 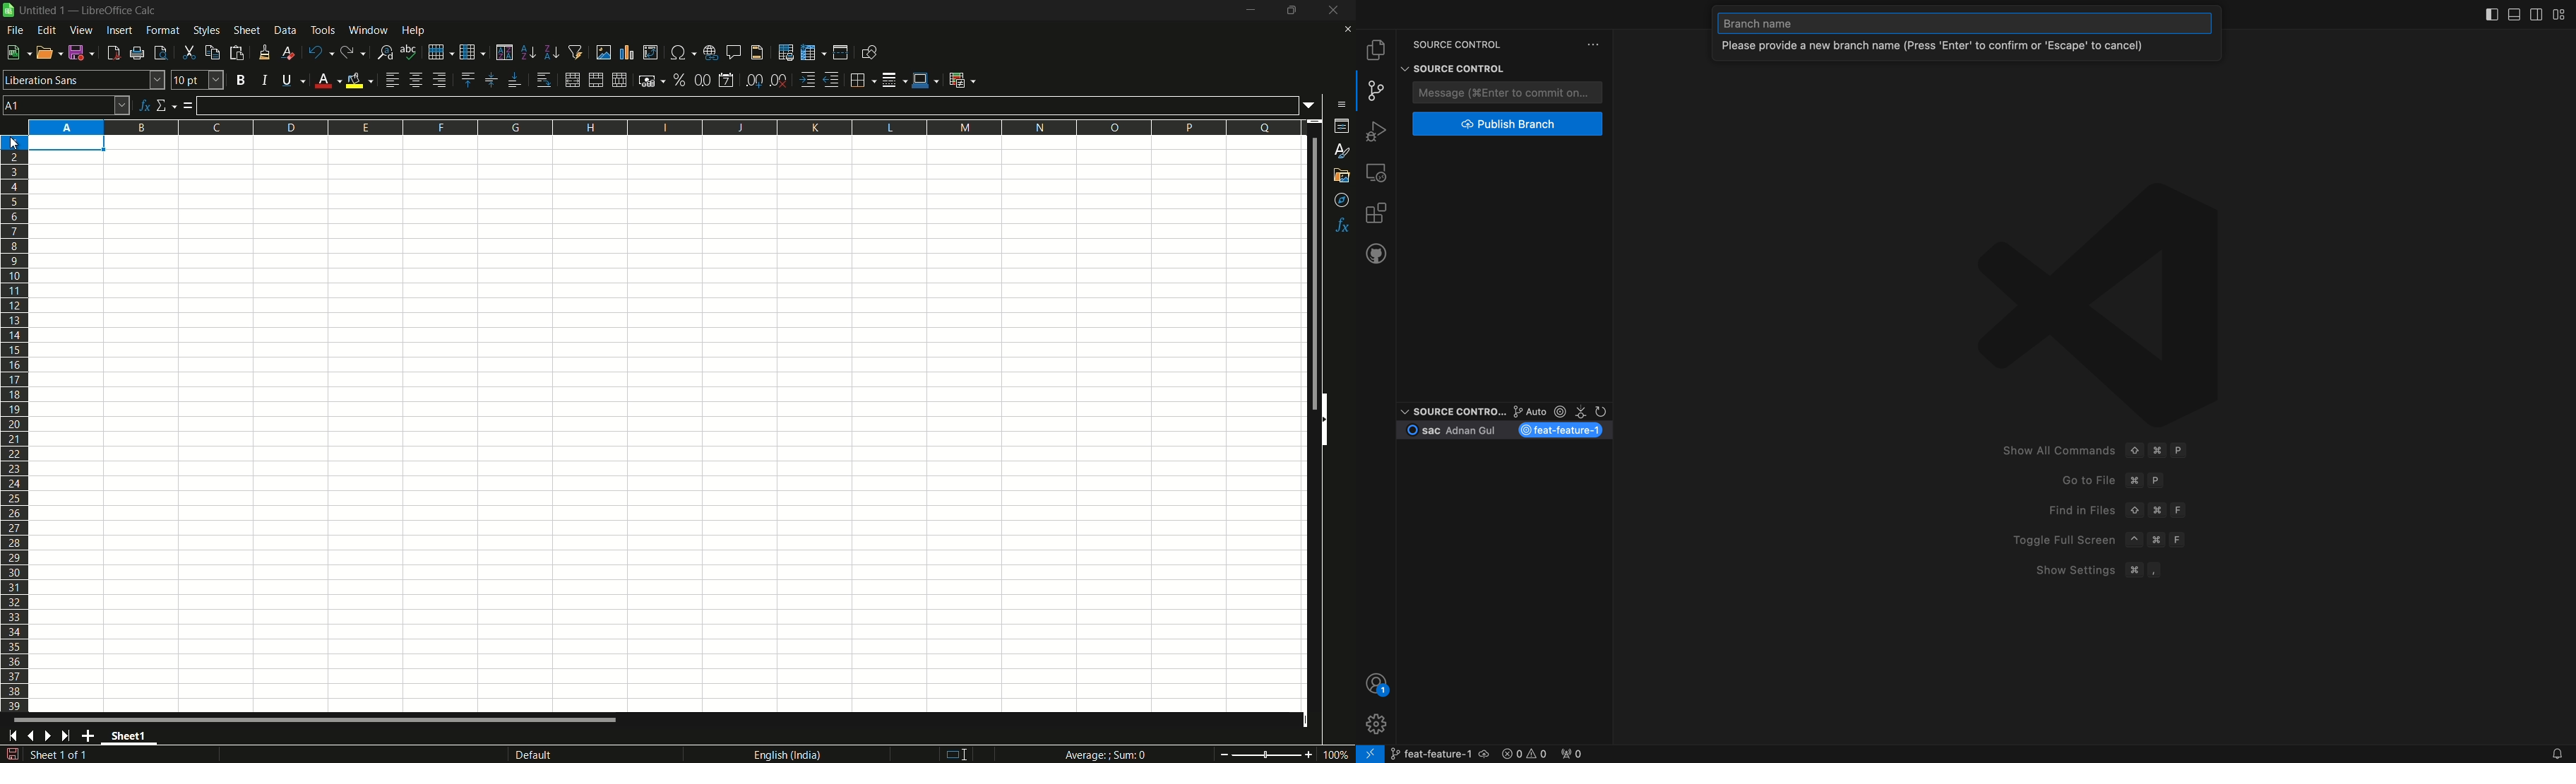 I want to click on workspace, so click(x=666, y=425).